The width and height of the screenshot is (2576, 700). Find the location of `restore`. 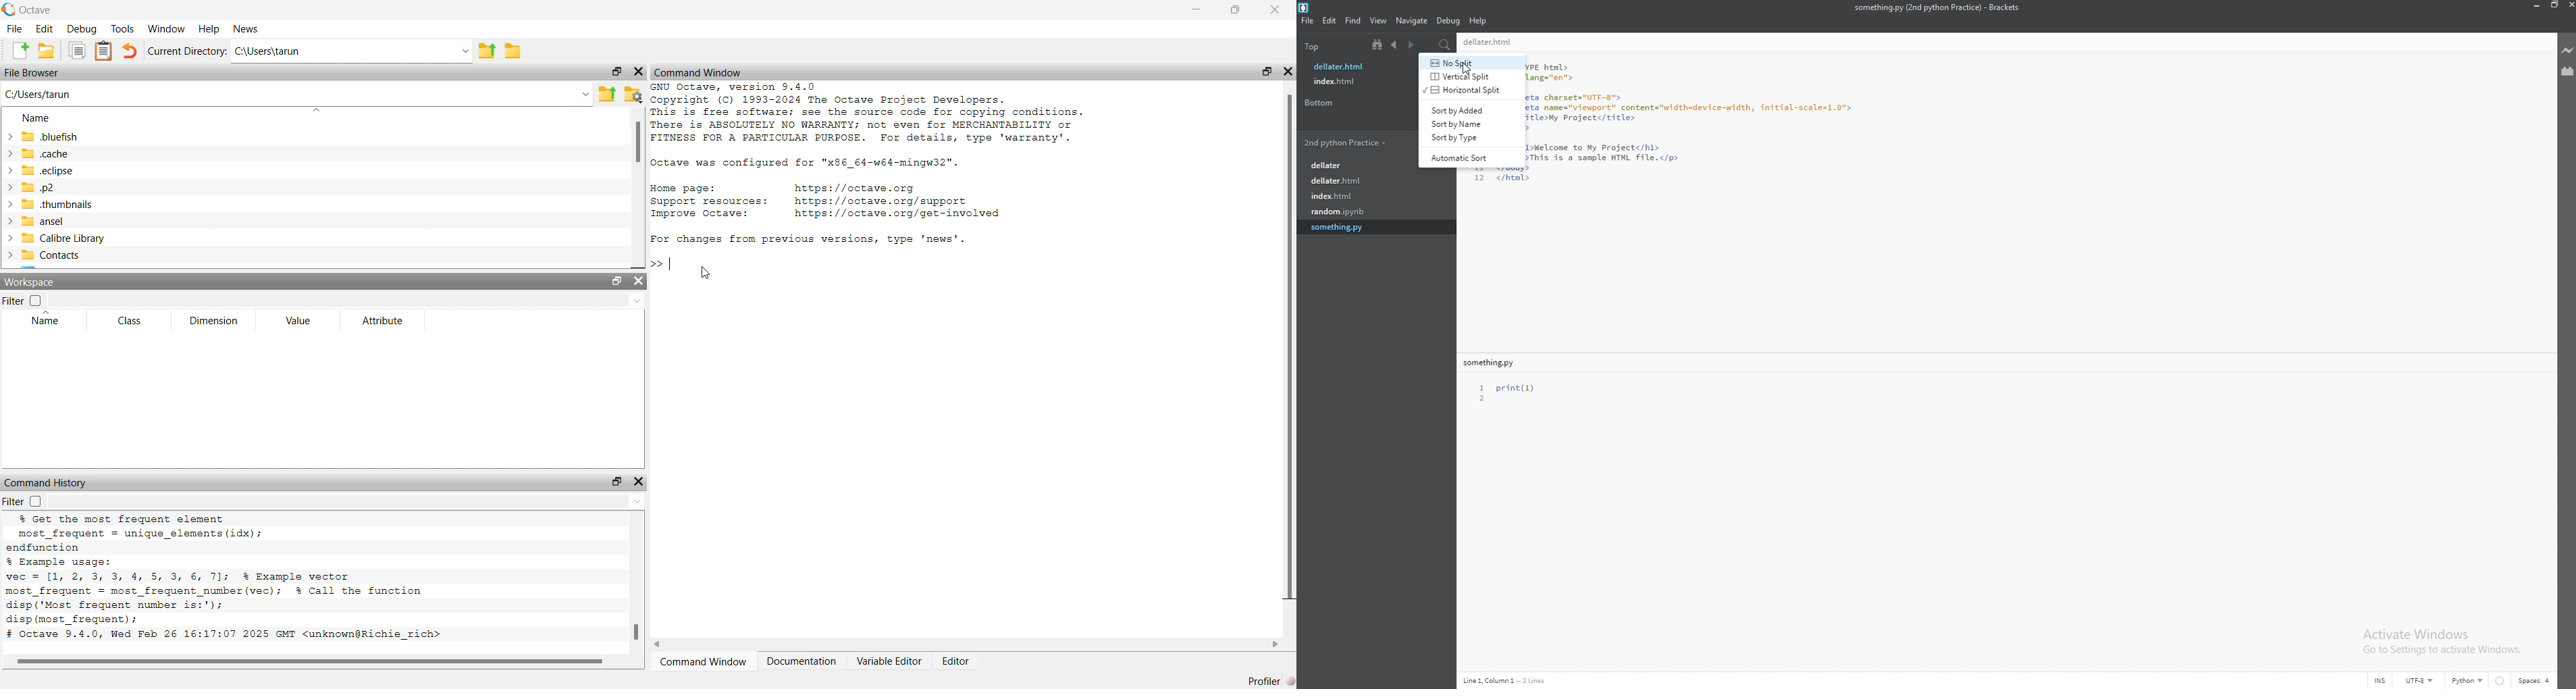

restore is located at coordinates (1236, 9).